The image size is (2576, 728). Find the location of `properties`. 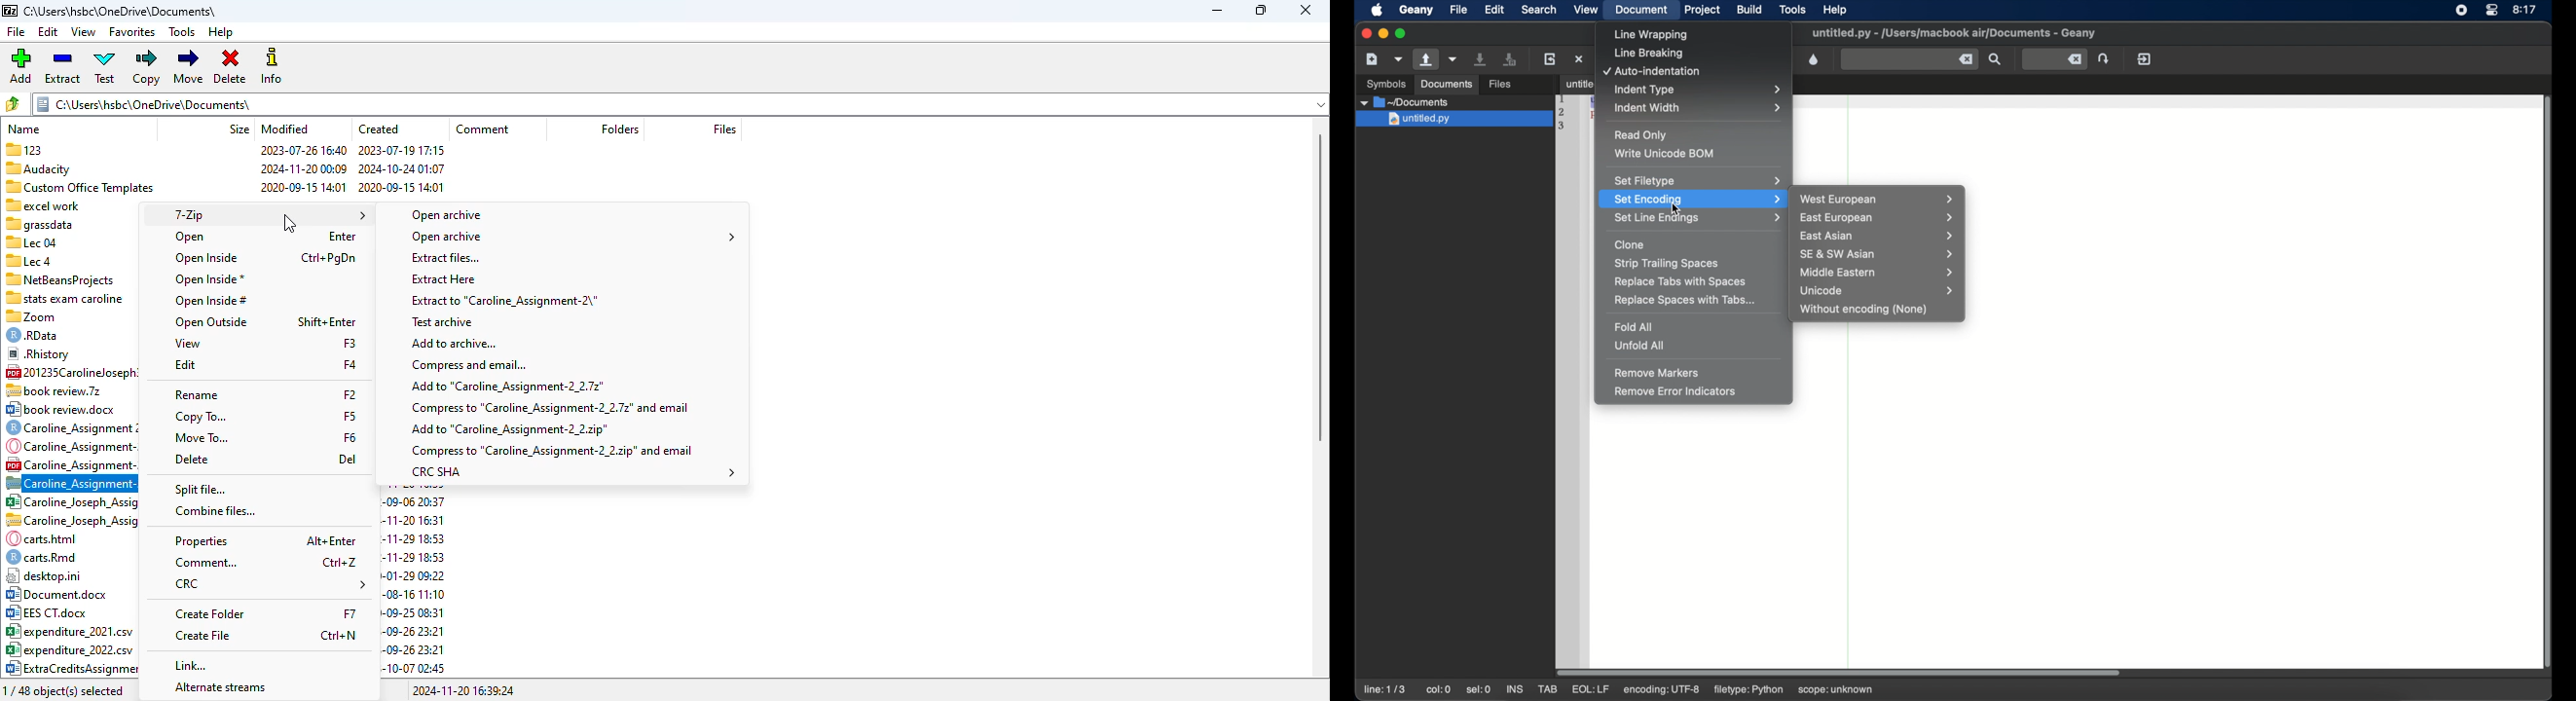

properties is located at coordinates (202, 541).